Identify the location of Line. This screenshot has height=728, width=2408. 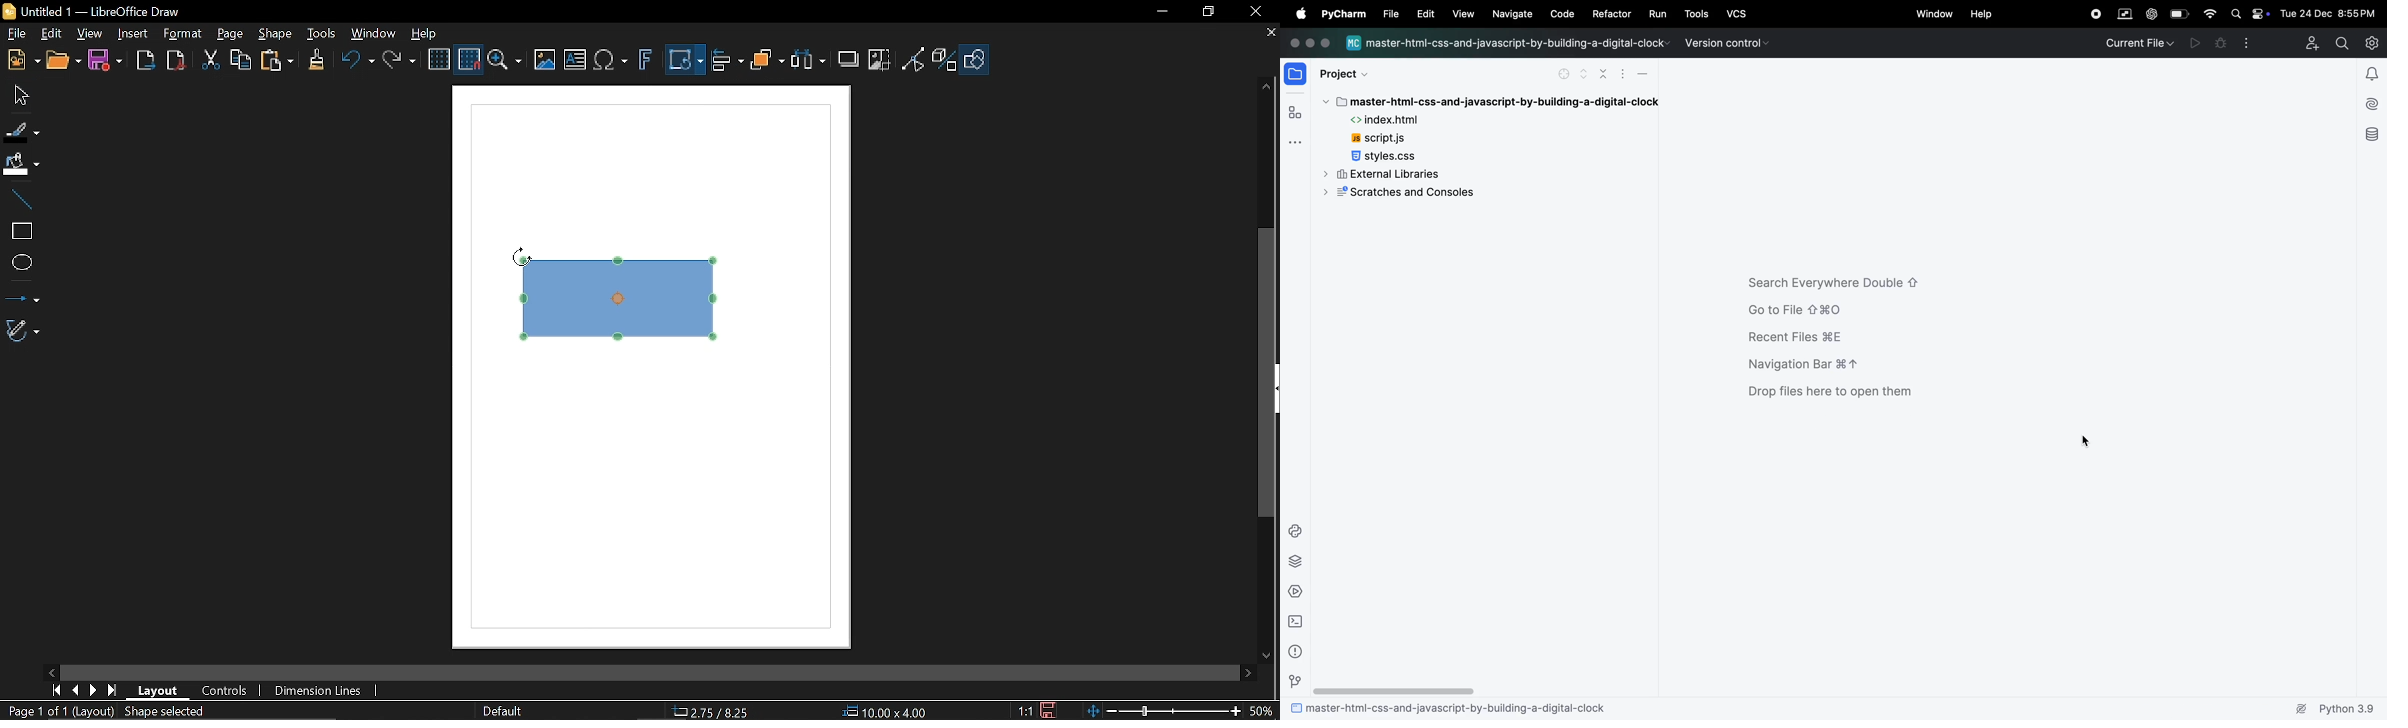
(18, 200).